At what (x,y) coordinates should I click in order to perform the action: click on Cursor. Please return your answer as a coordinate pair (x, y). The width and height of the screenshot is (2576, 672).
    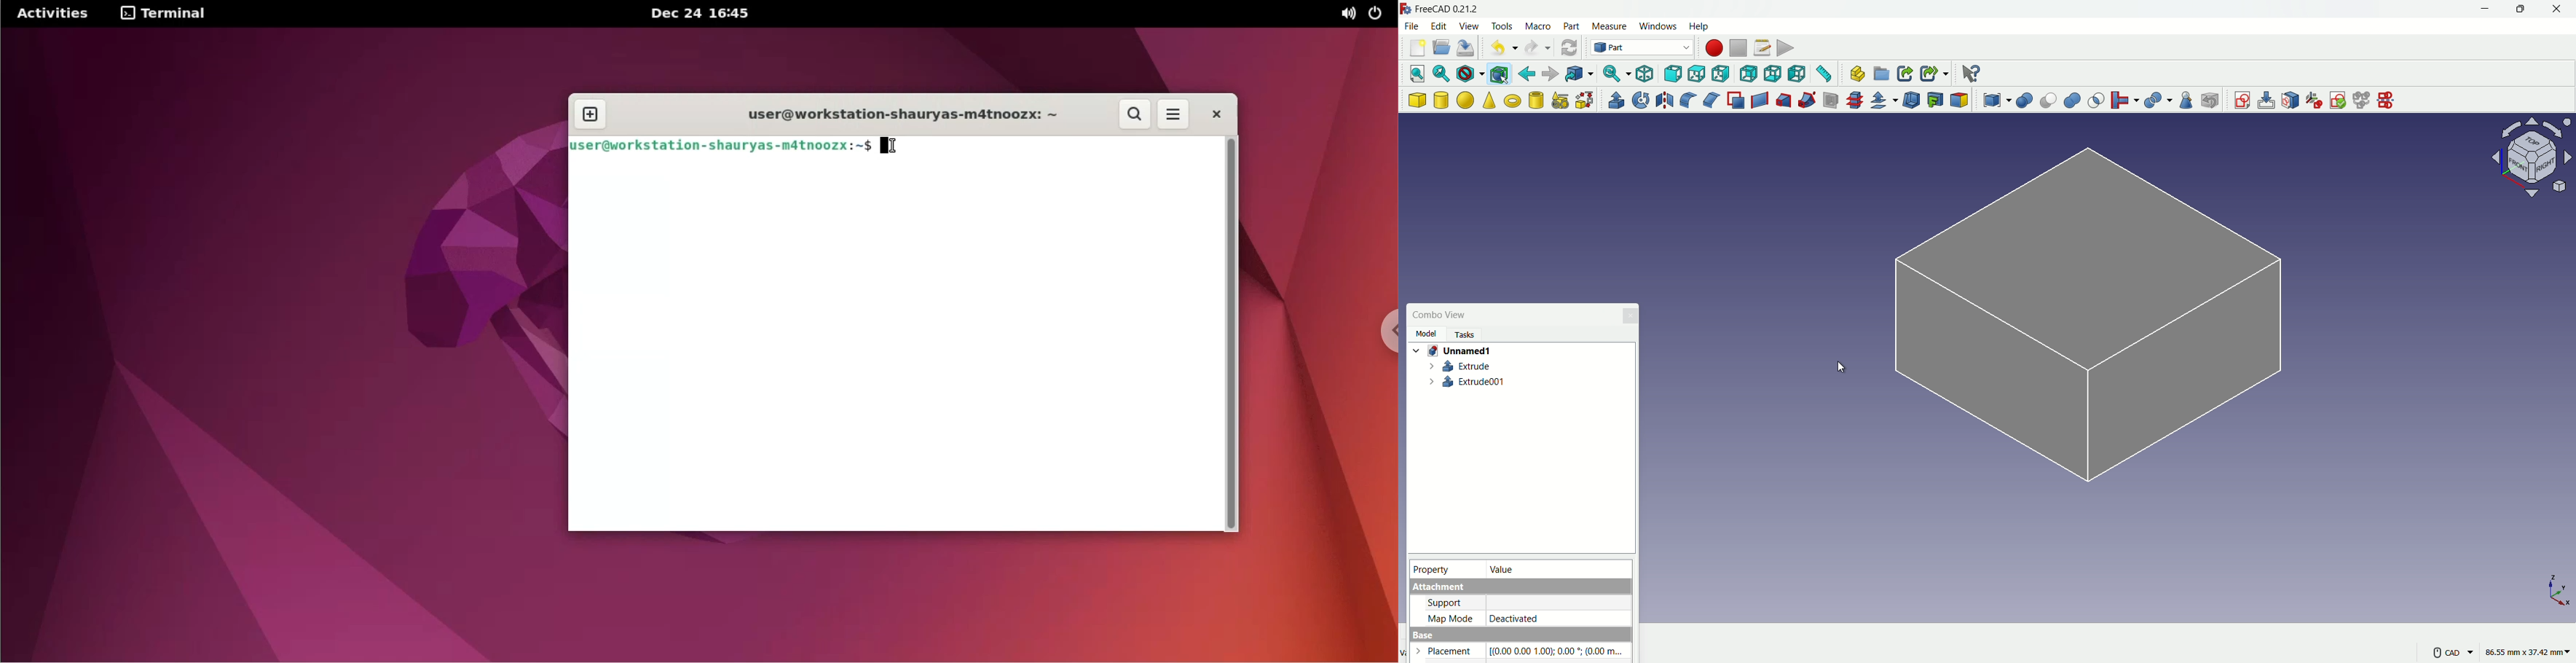
    Looking at the image, I should click on (1842, 368).